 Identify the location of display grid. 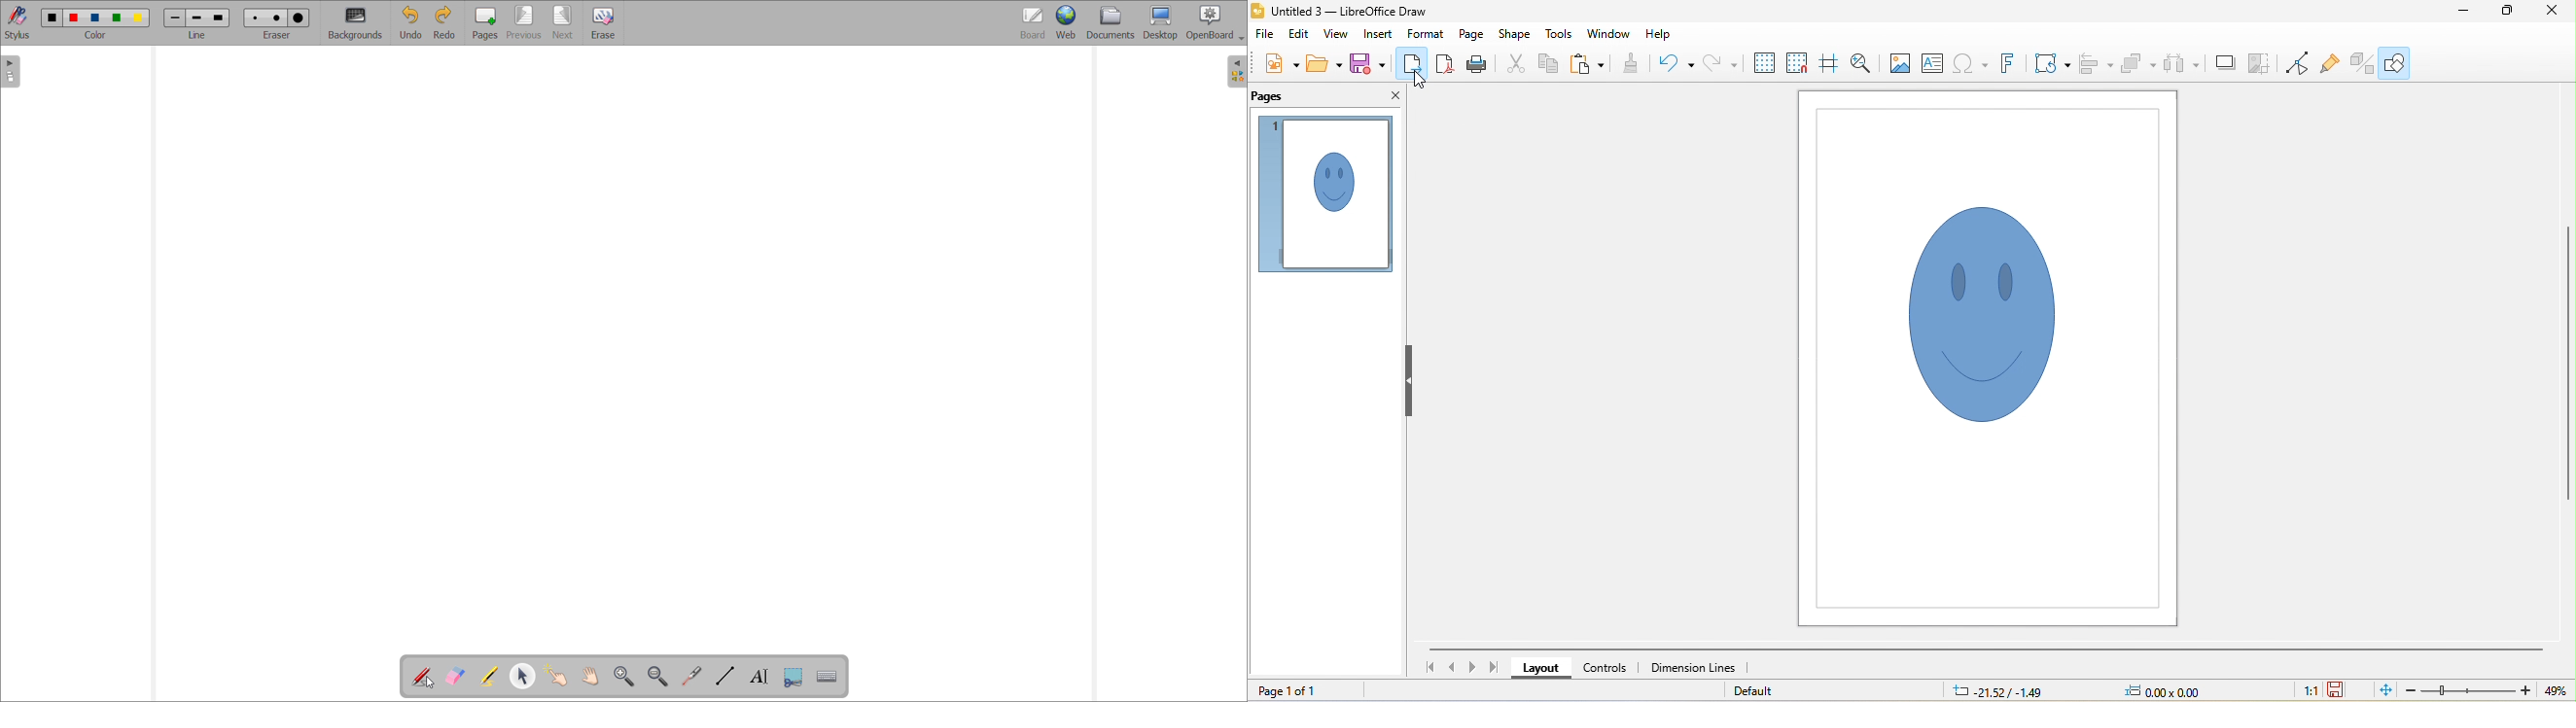
(1765, 62).